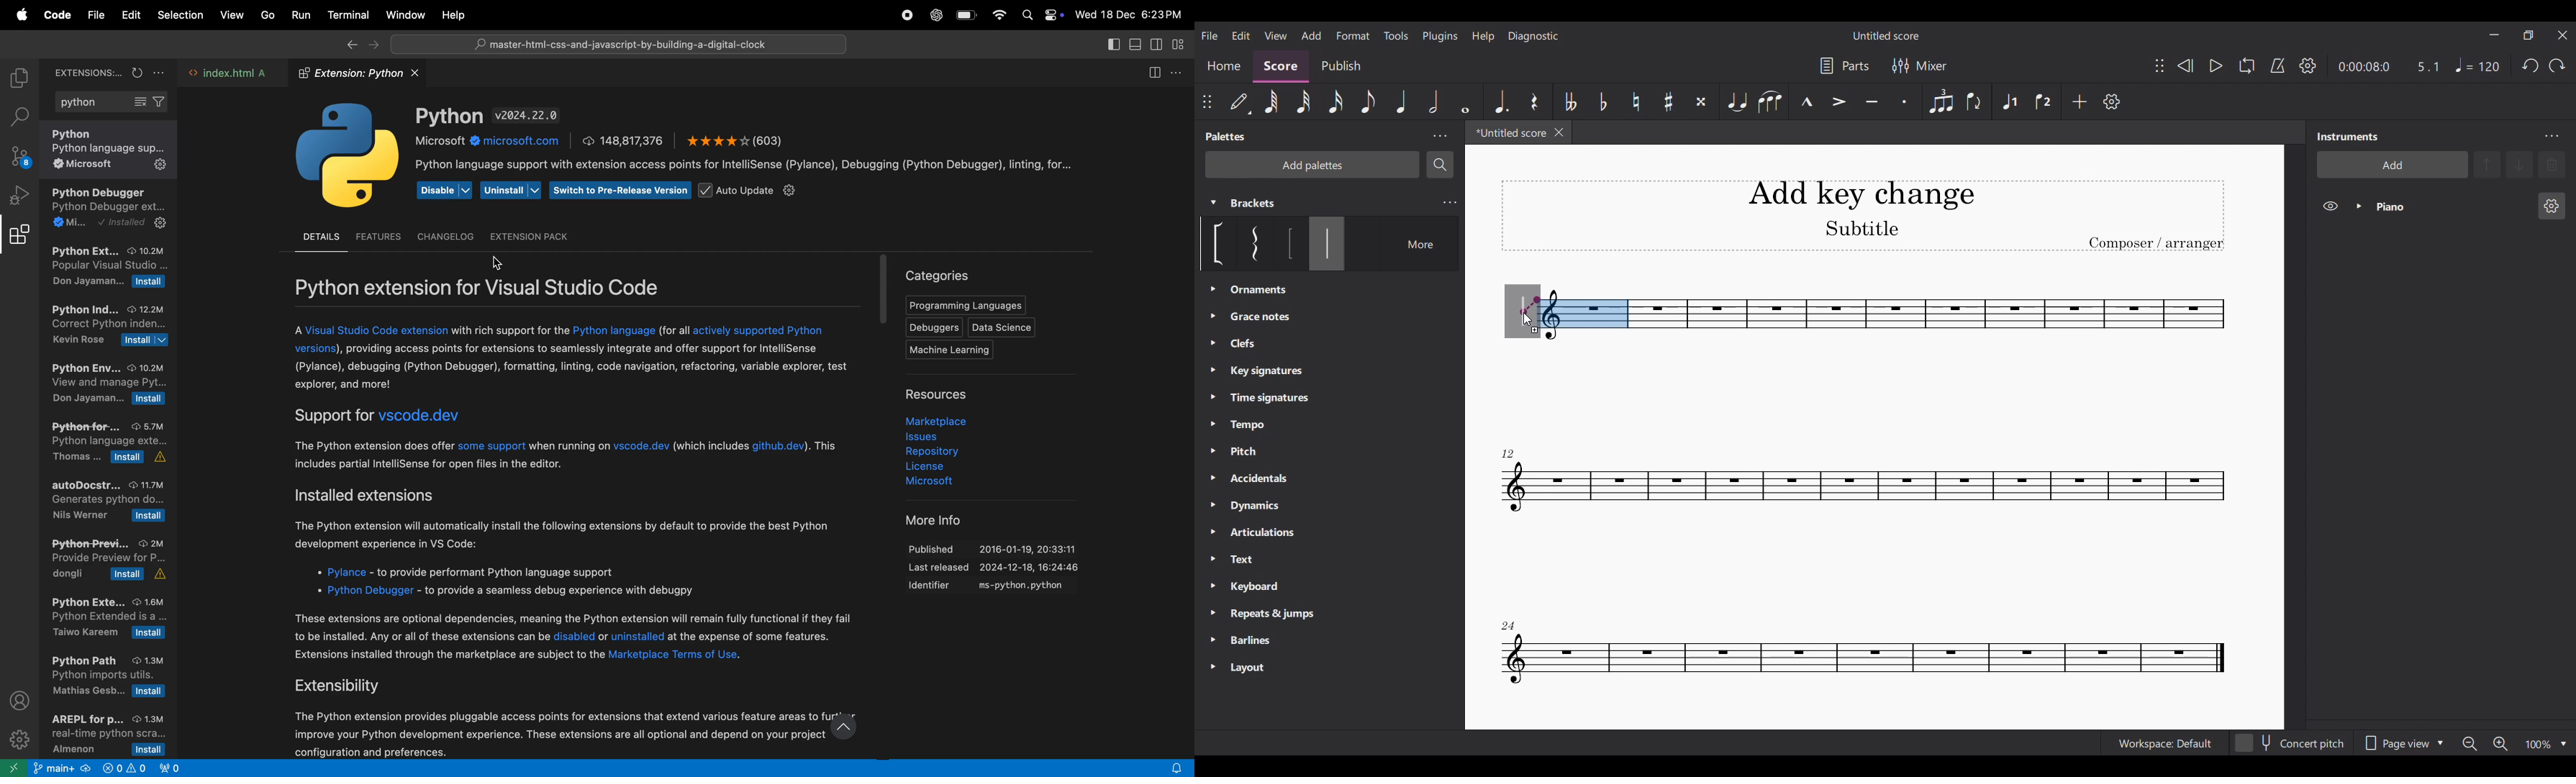 The height and width of the screenshot is (784, 2576). Describe the element at coordinates (2308, 65) in the screenshot. I see `Show/Hide tools` at that location.